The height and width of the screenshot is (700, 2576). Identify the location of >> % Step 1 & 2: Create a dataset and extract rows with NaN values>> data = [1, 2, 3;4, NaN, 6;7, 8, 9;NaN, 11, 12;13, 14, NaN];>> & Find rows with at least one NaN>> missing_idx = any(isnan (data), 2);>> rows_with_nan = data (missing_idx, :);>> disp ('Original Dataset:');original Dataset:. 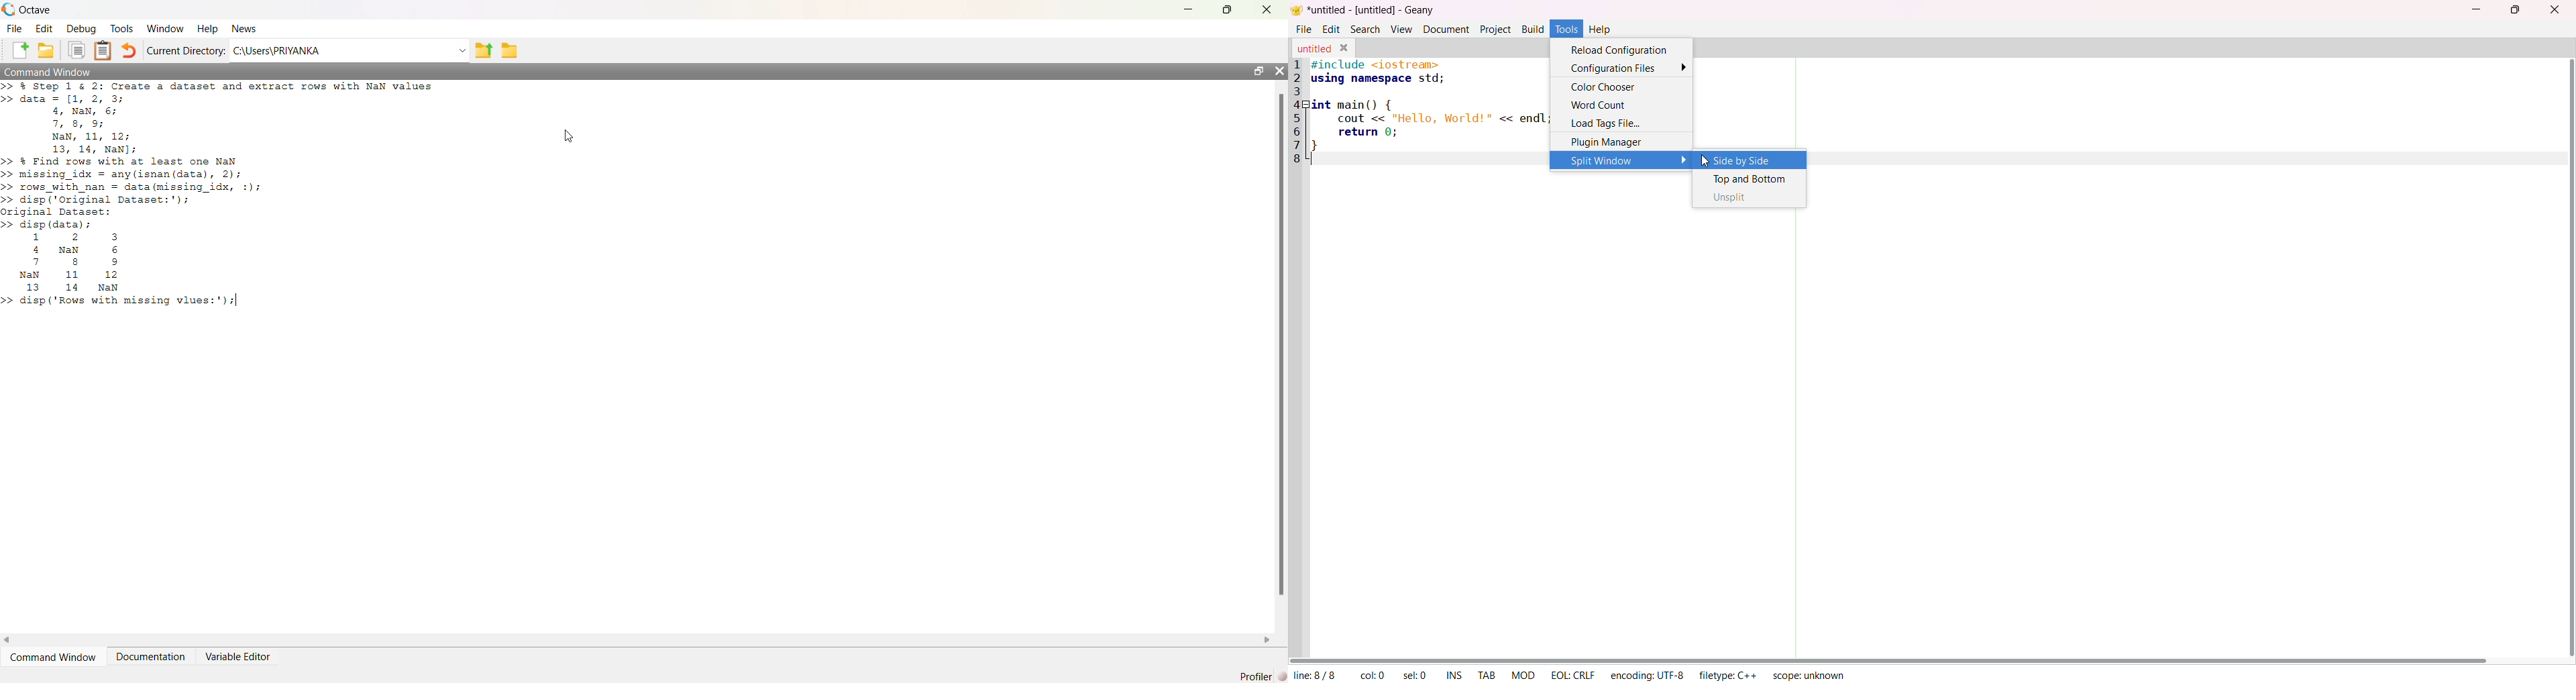
(221, 148).